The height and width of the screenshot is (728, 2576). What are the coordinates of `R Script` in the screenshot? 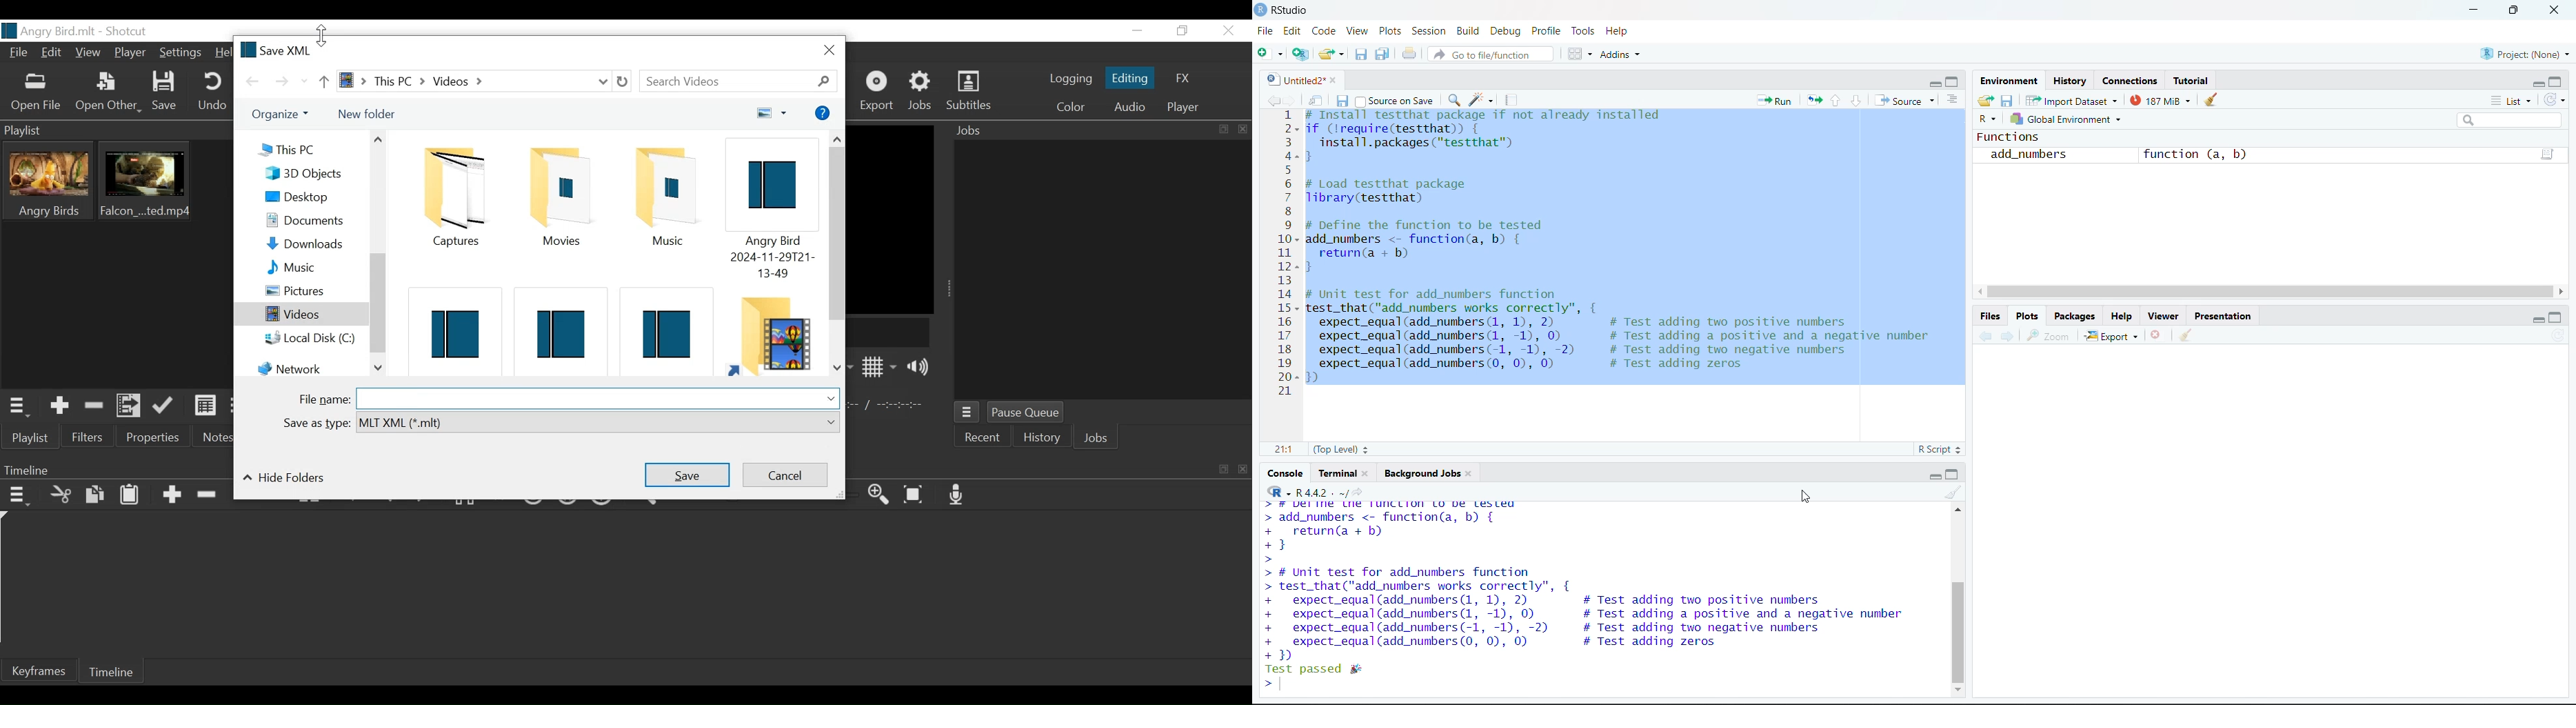 It's located at (1939, 448).